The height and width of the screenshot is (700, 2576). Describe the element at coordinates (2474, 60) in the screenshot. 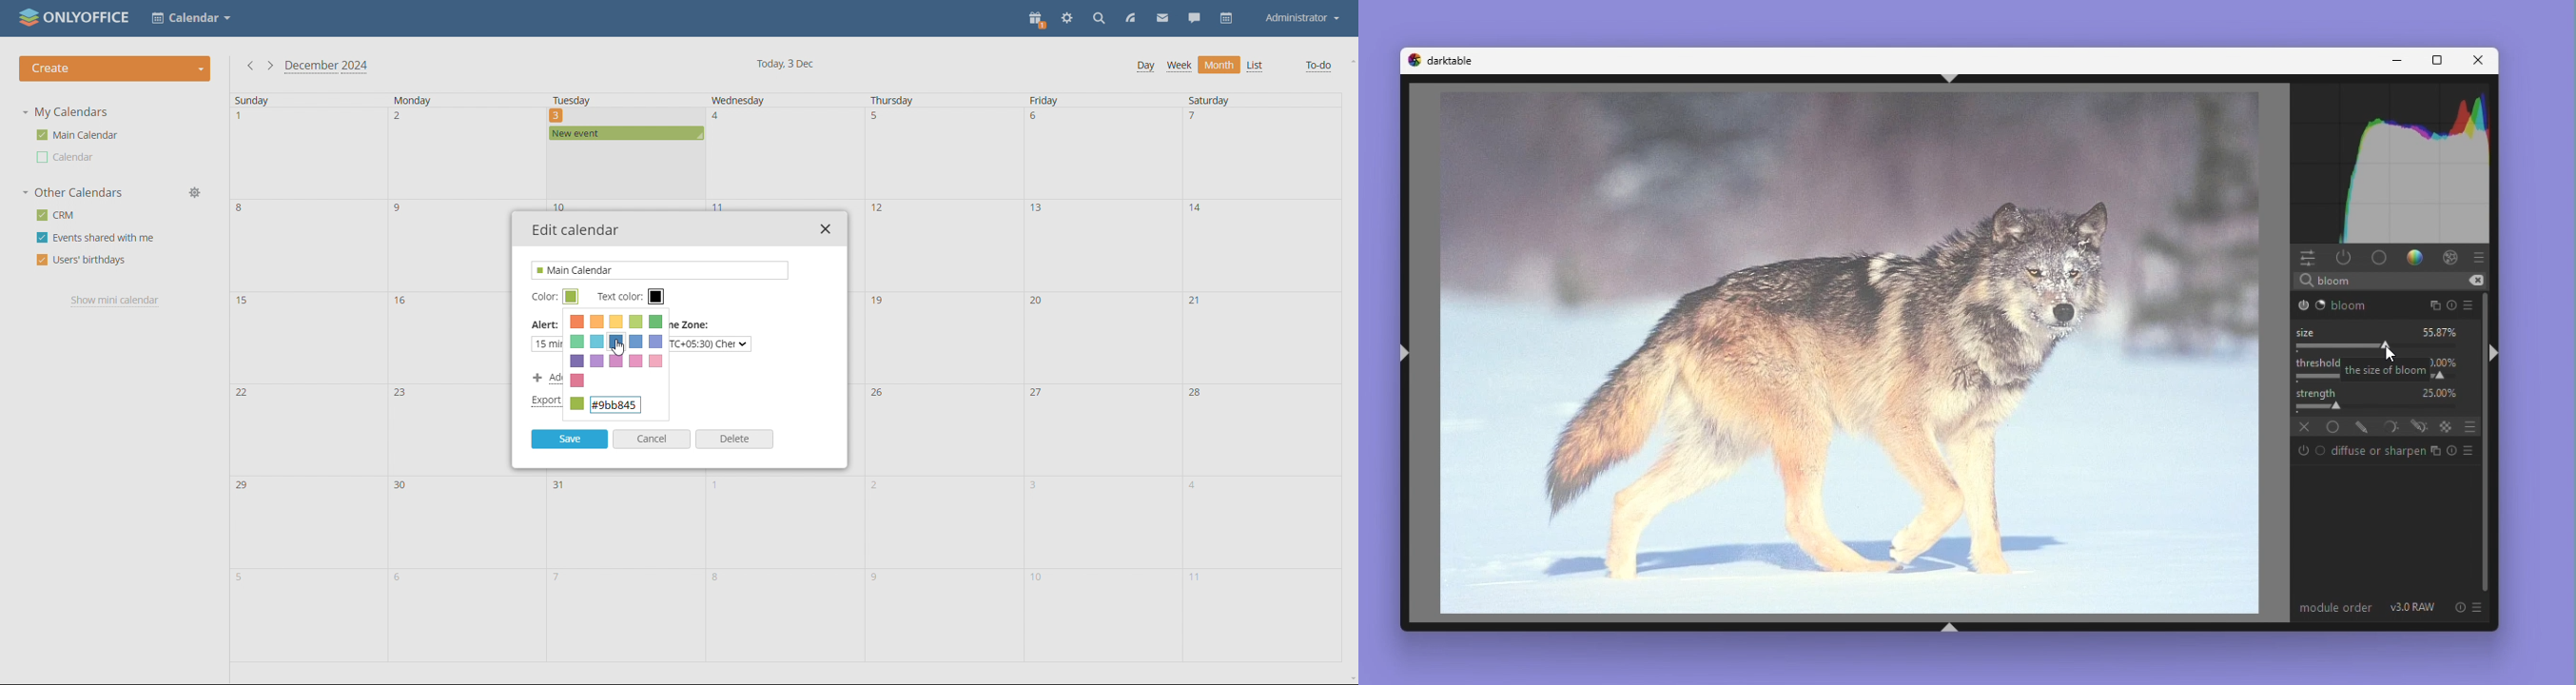

I see `Close` at that location.